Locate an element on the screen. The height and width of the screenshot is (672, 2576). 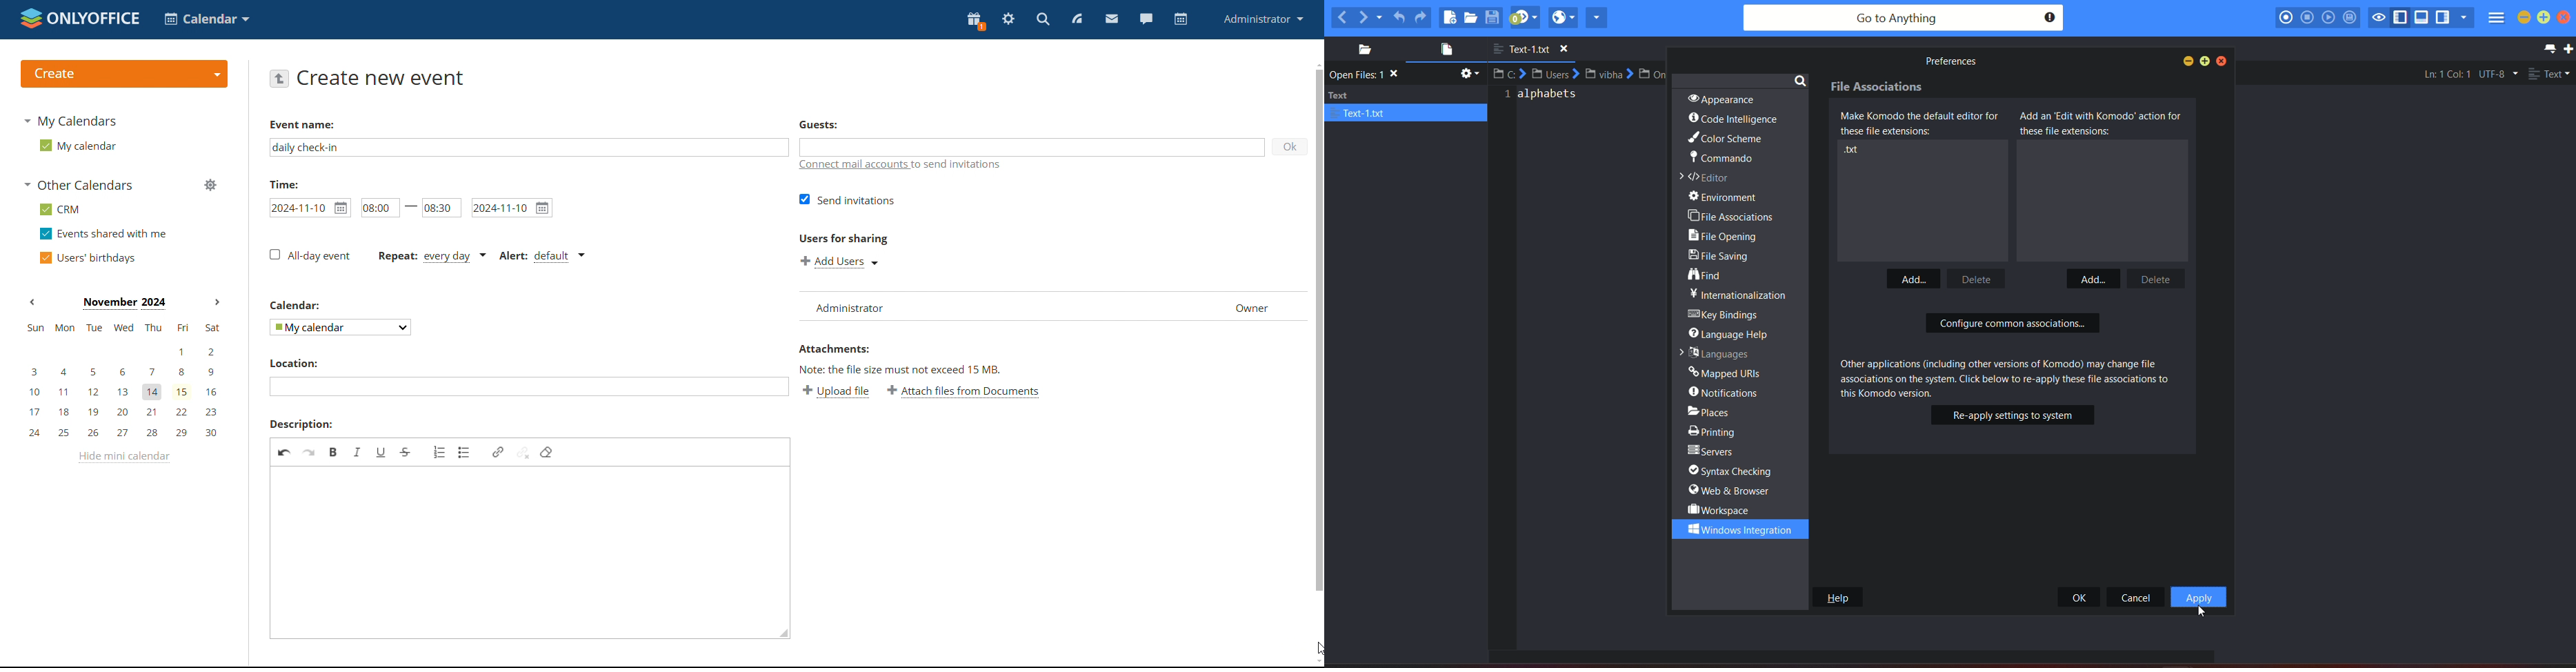
cursor is located at coordinates (1316, 647).